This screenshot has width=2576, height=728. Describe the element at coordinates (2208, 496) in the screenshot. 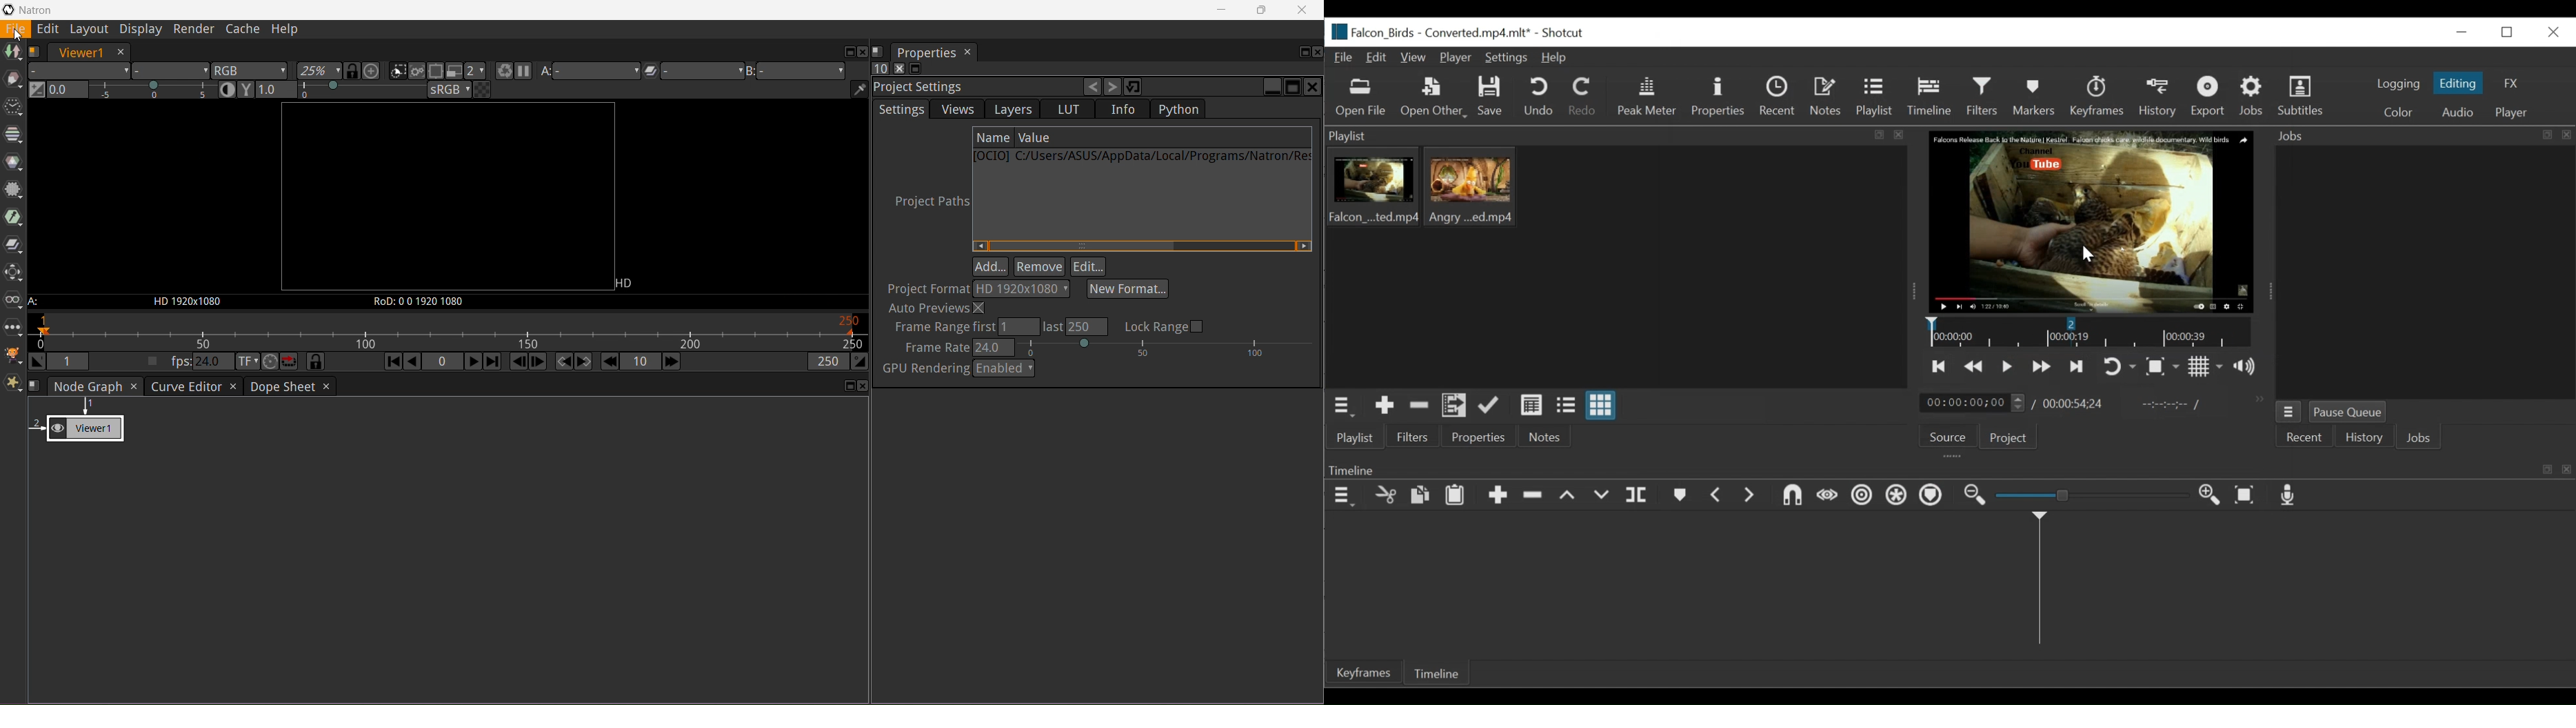

I see `Zoom timeline in` at that location.